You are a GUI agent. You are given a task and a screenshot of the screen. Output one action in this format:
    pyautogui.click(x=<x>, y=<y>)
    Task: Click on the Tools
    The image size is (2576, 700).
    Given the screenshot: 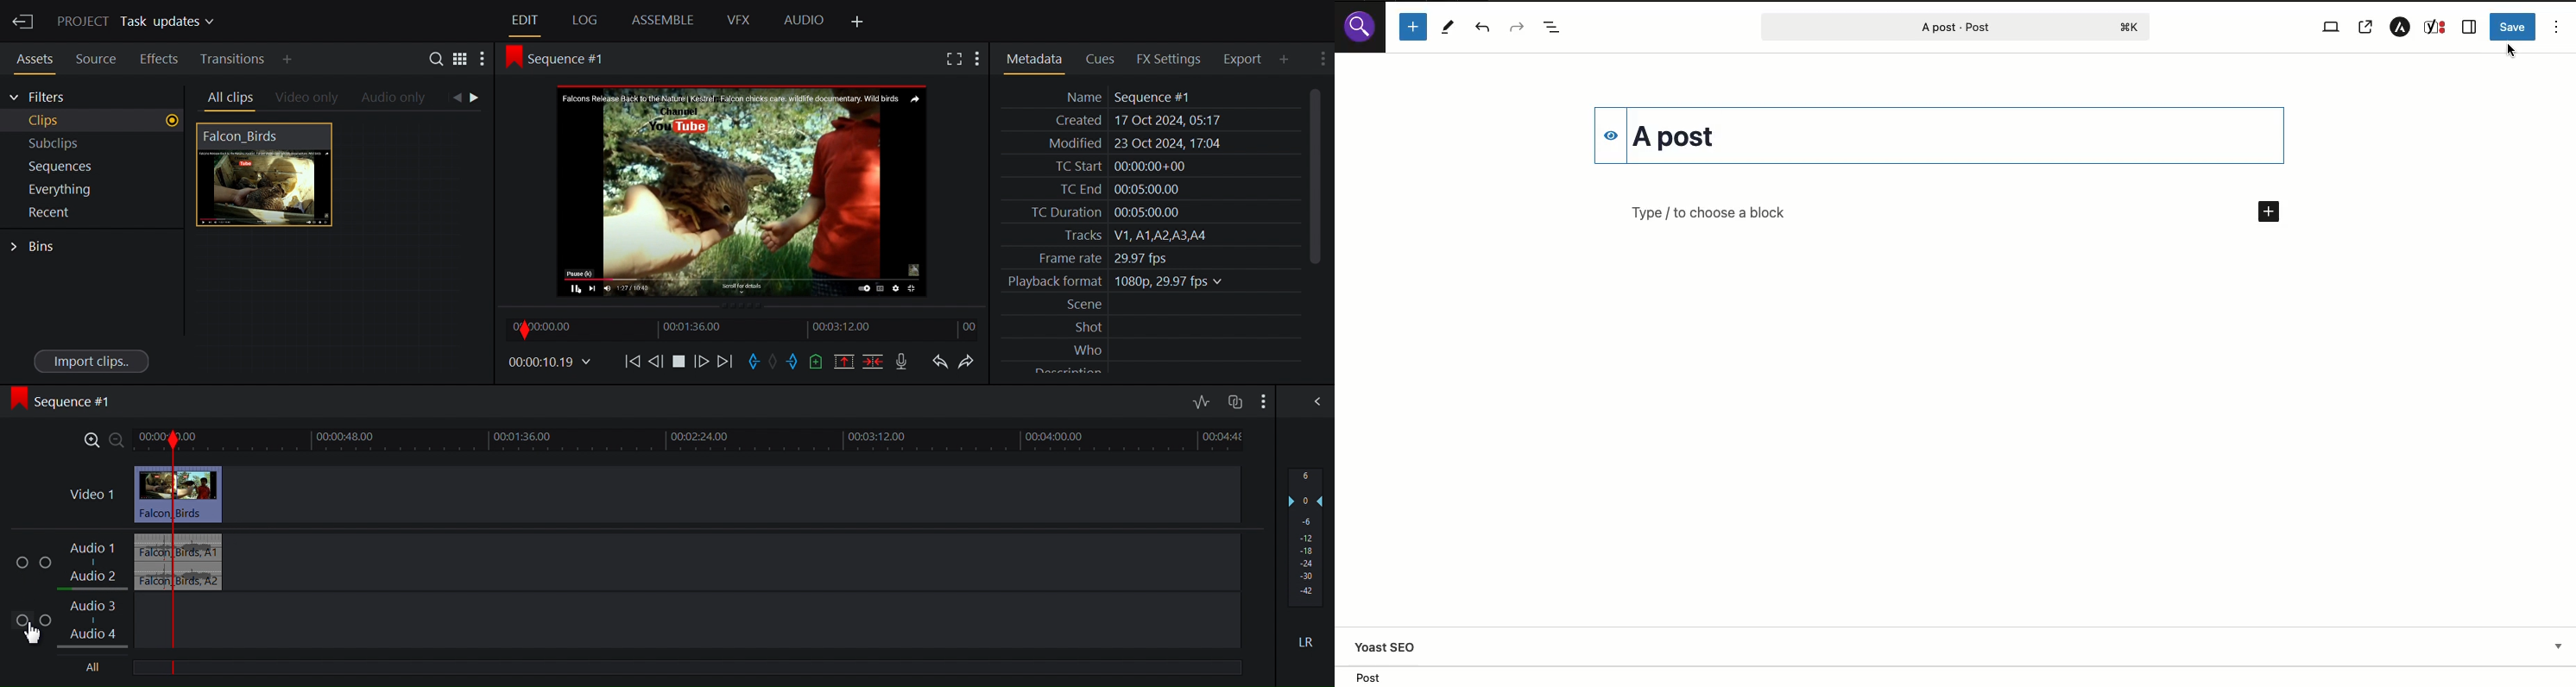 What is the action you would take?
    pyautogui.click(x=1449, y=27)
    